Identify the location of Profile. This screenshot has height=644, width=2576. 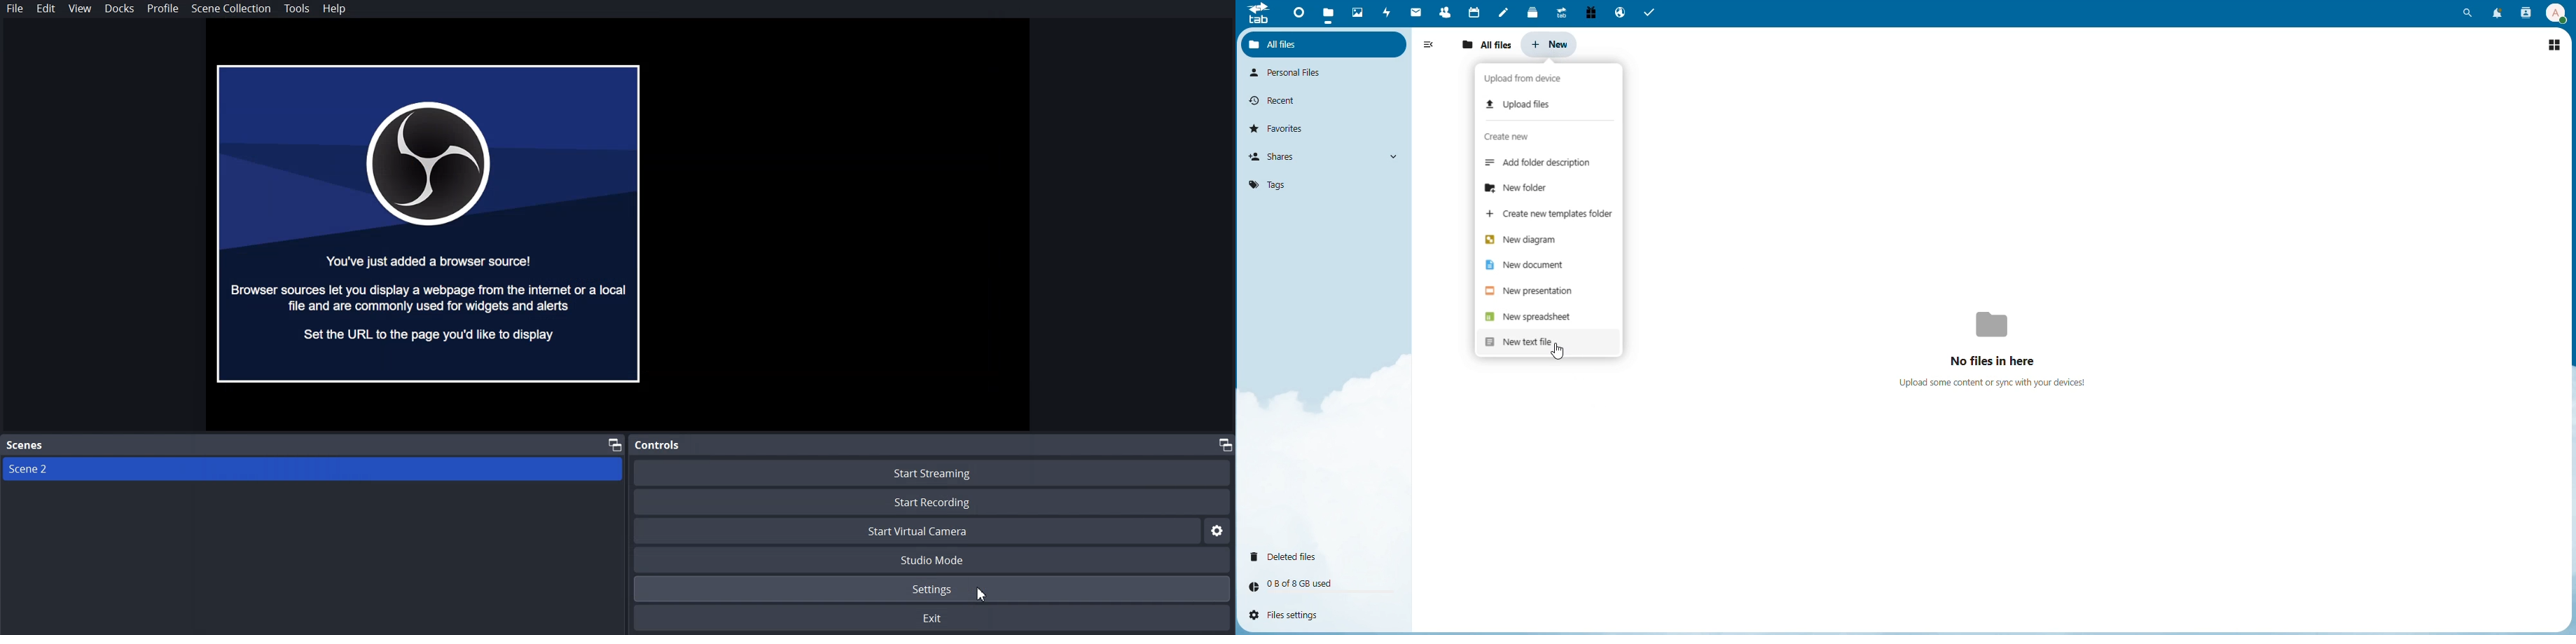
(163, 9).